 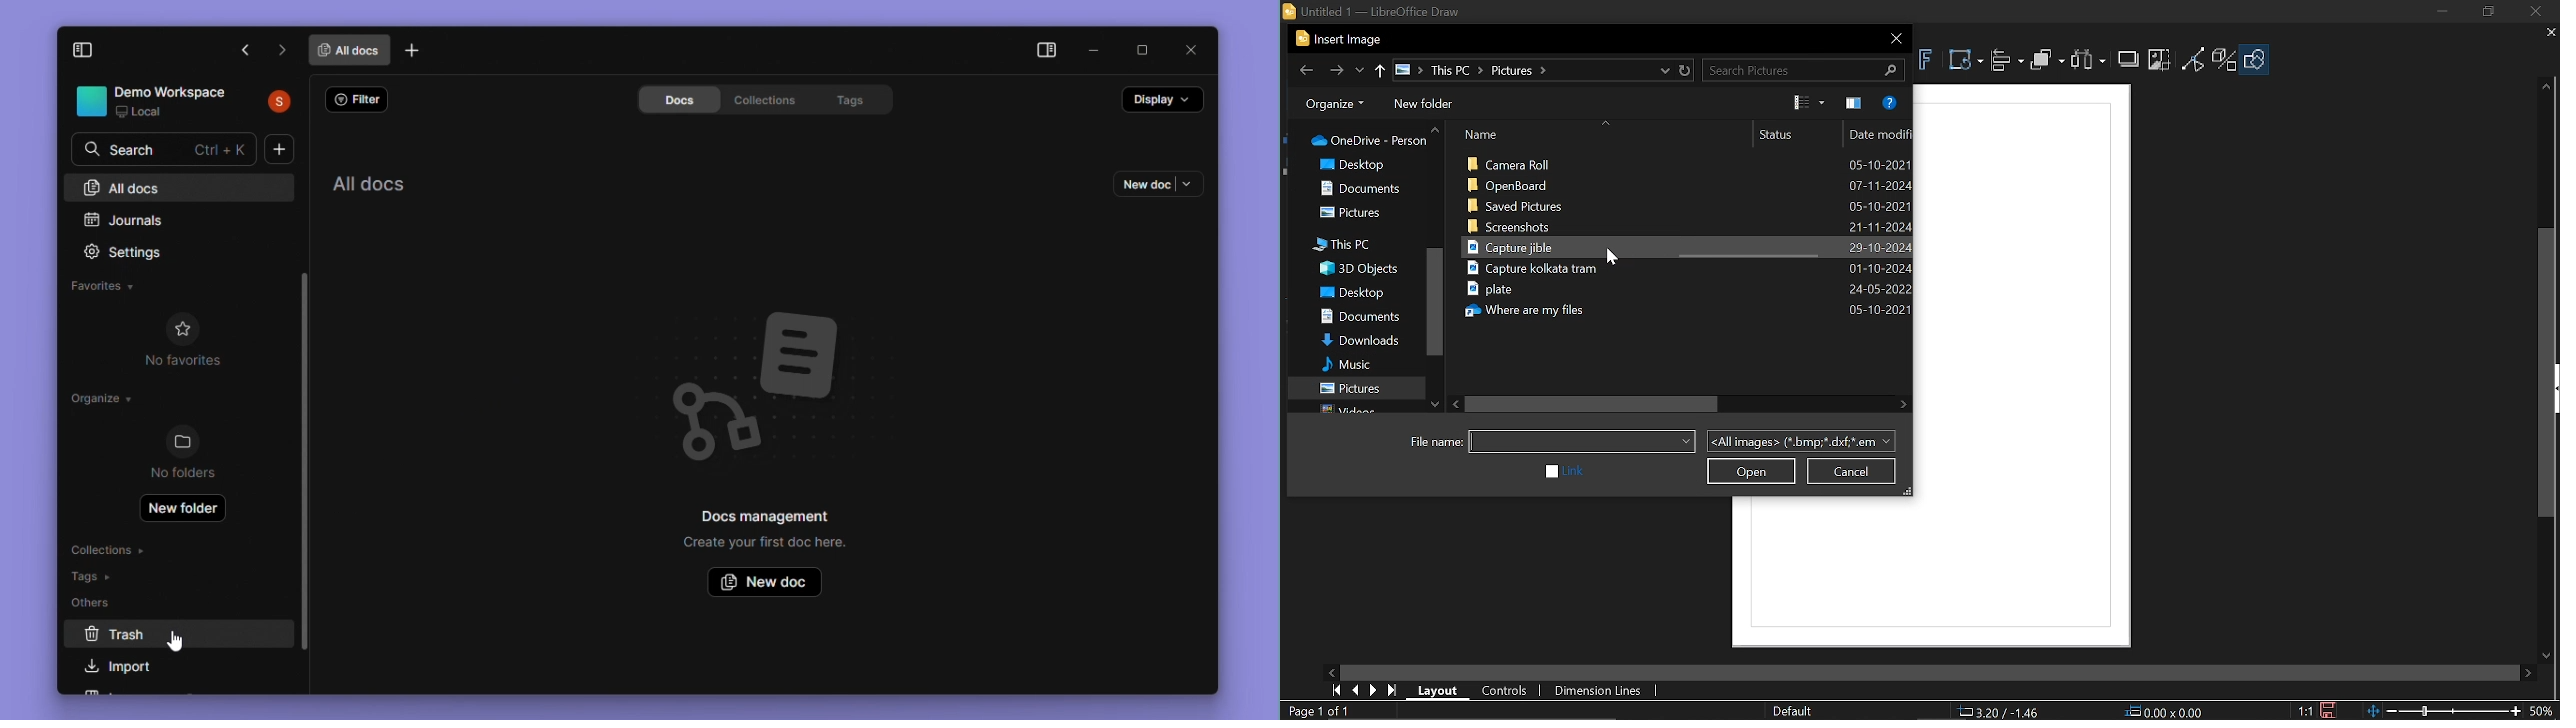 I want to click on Select at least three objects to distribute, so click(x=2091, y=62).